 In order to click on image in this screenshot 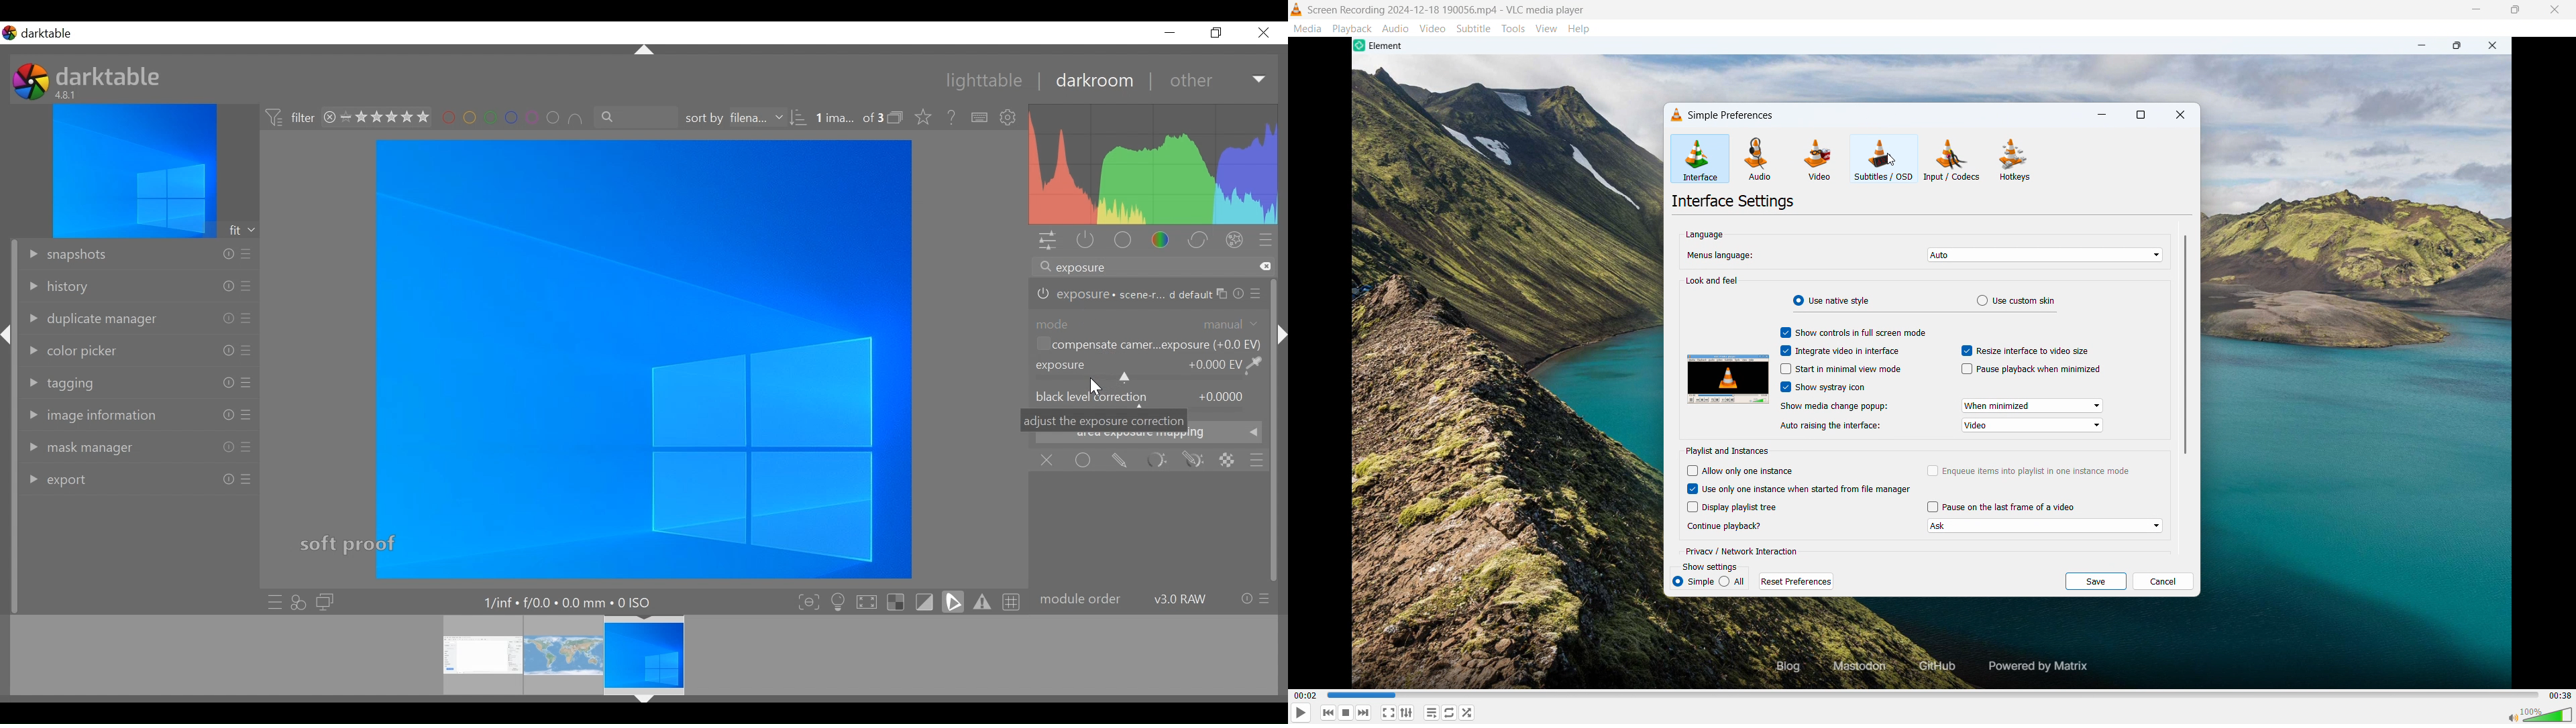, I will do `click(643, 359)`.